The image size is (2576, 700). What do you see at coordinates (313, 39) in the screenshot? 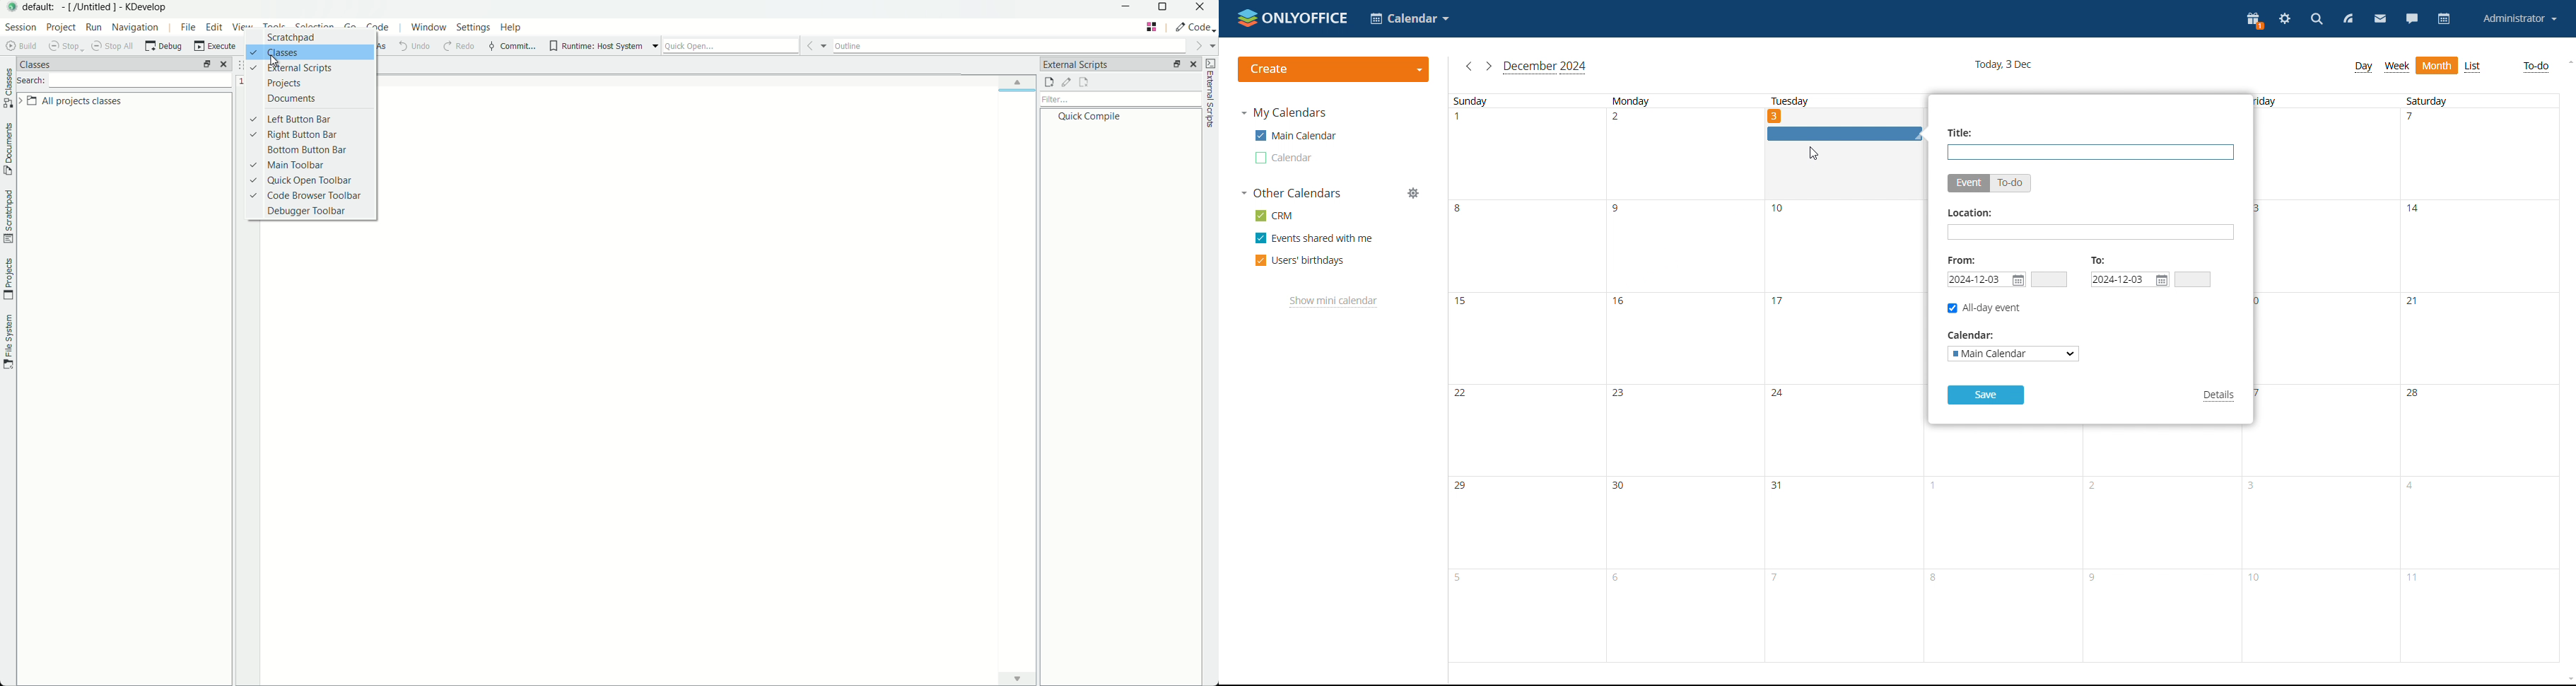
I see `` at bounding box center [313, 39].